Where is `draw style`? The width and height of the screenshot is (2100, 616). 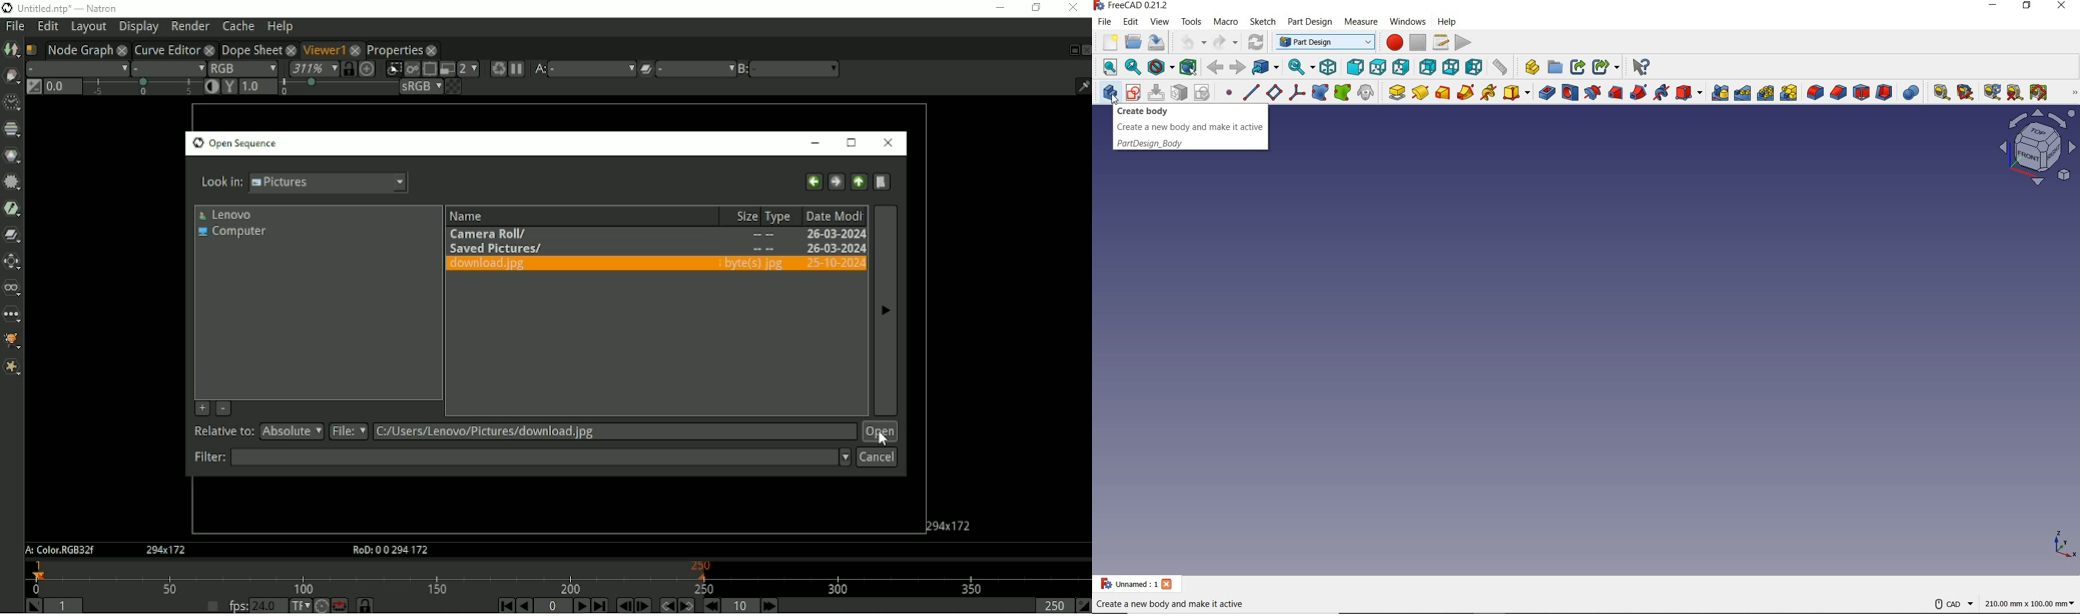
draw style is located at coordinates (1161, 67).